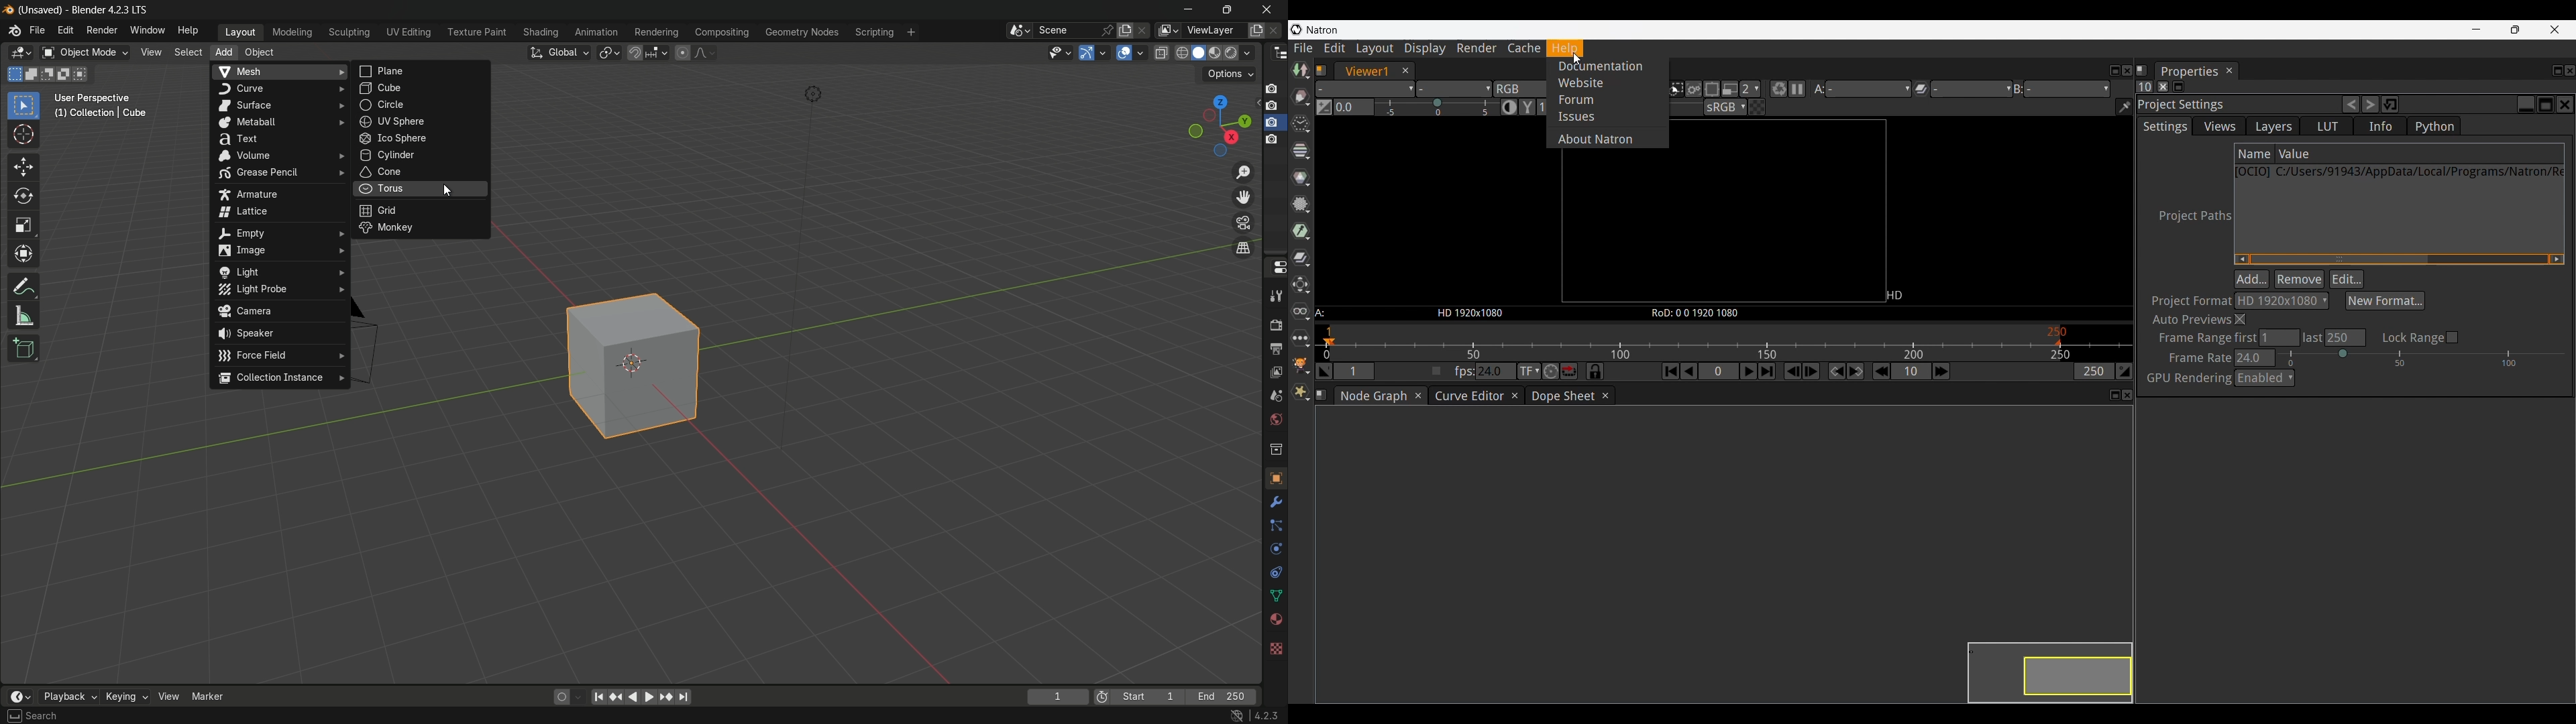 Image resolution: width=2576 pixels, height=728 pixels. Describe the element at coordinates (23, 107) in the screenshot. I see `select` at that location.